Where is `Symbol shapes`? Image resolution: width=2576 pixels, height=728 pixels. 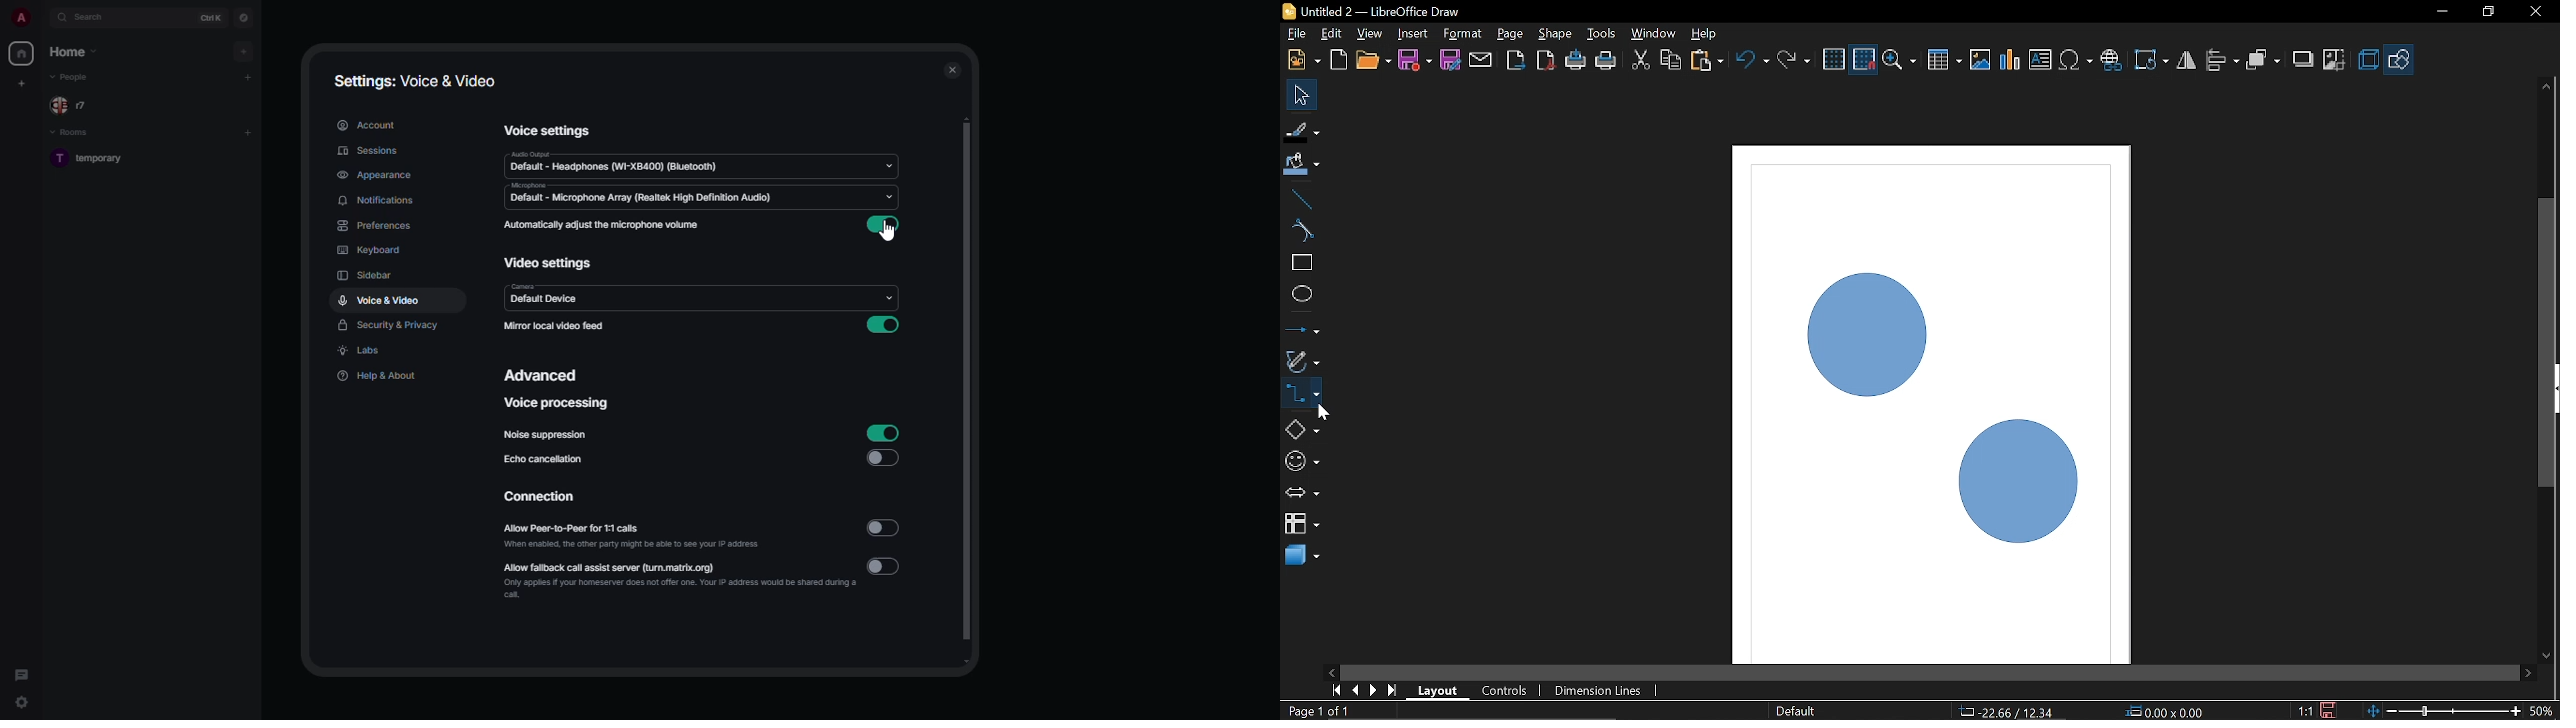
Symbol shapes is located at coordinates (1302, 463).